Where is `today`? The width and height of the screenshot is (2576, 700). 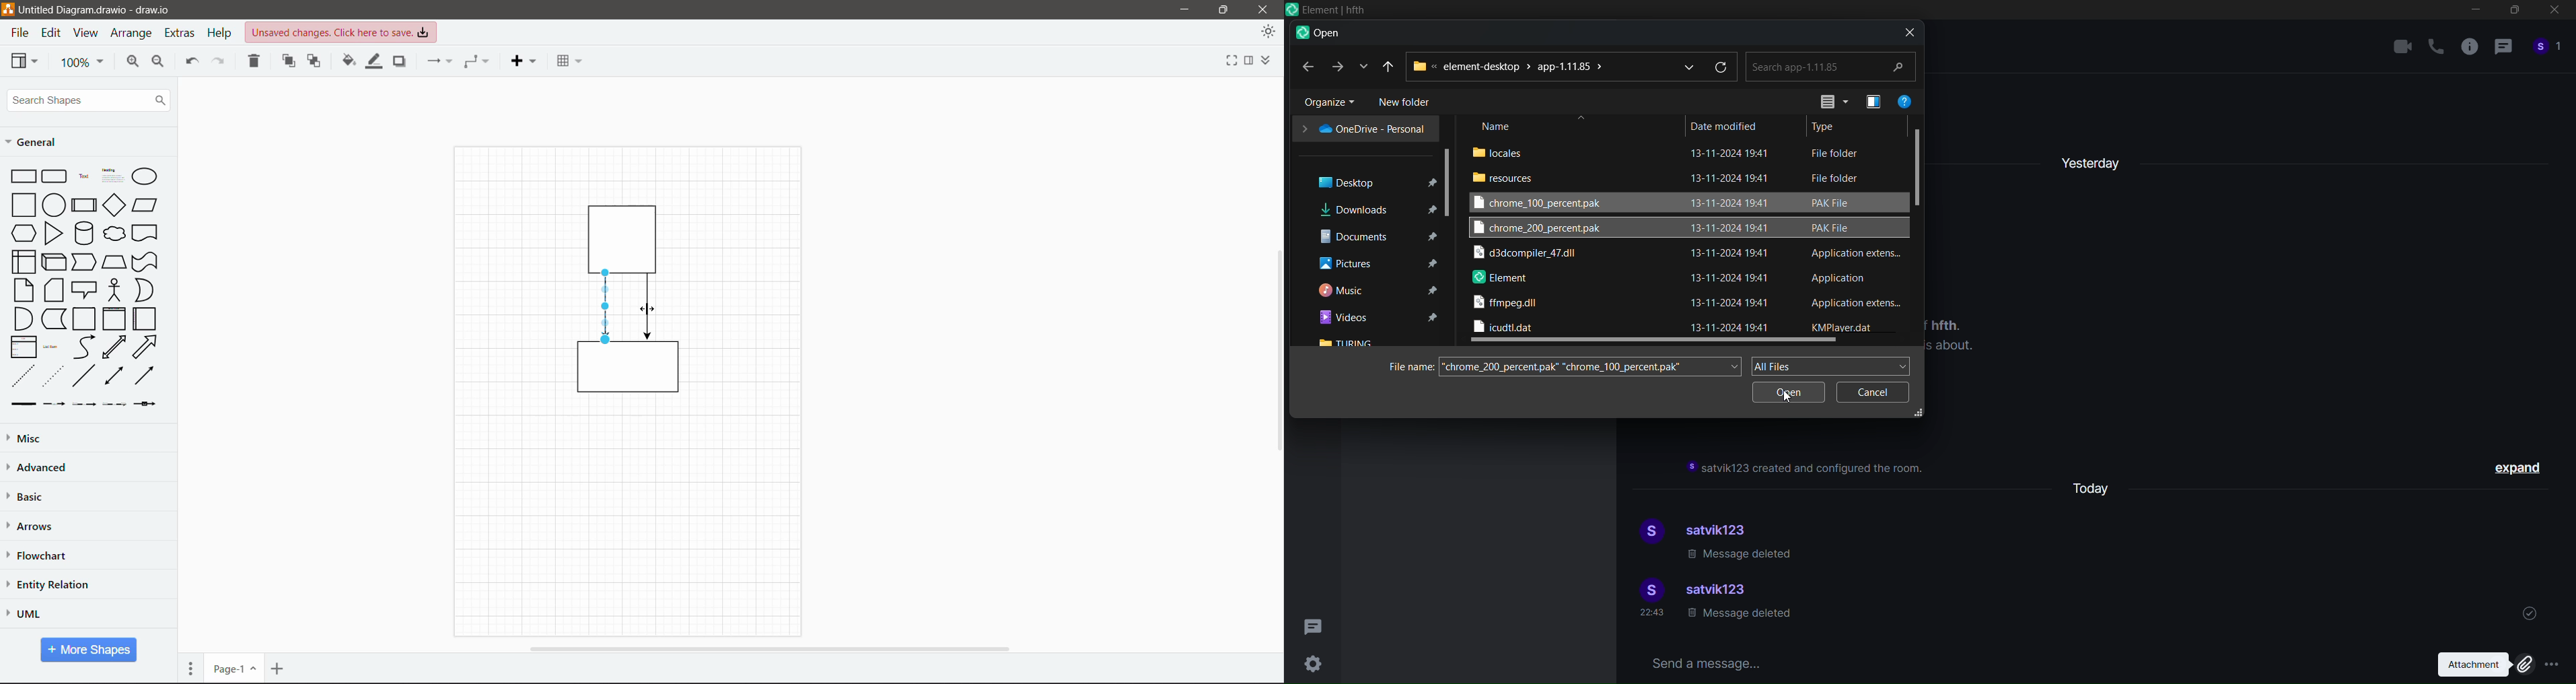
today is located at coordinates (2098, 487).